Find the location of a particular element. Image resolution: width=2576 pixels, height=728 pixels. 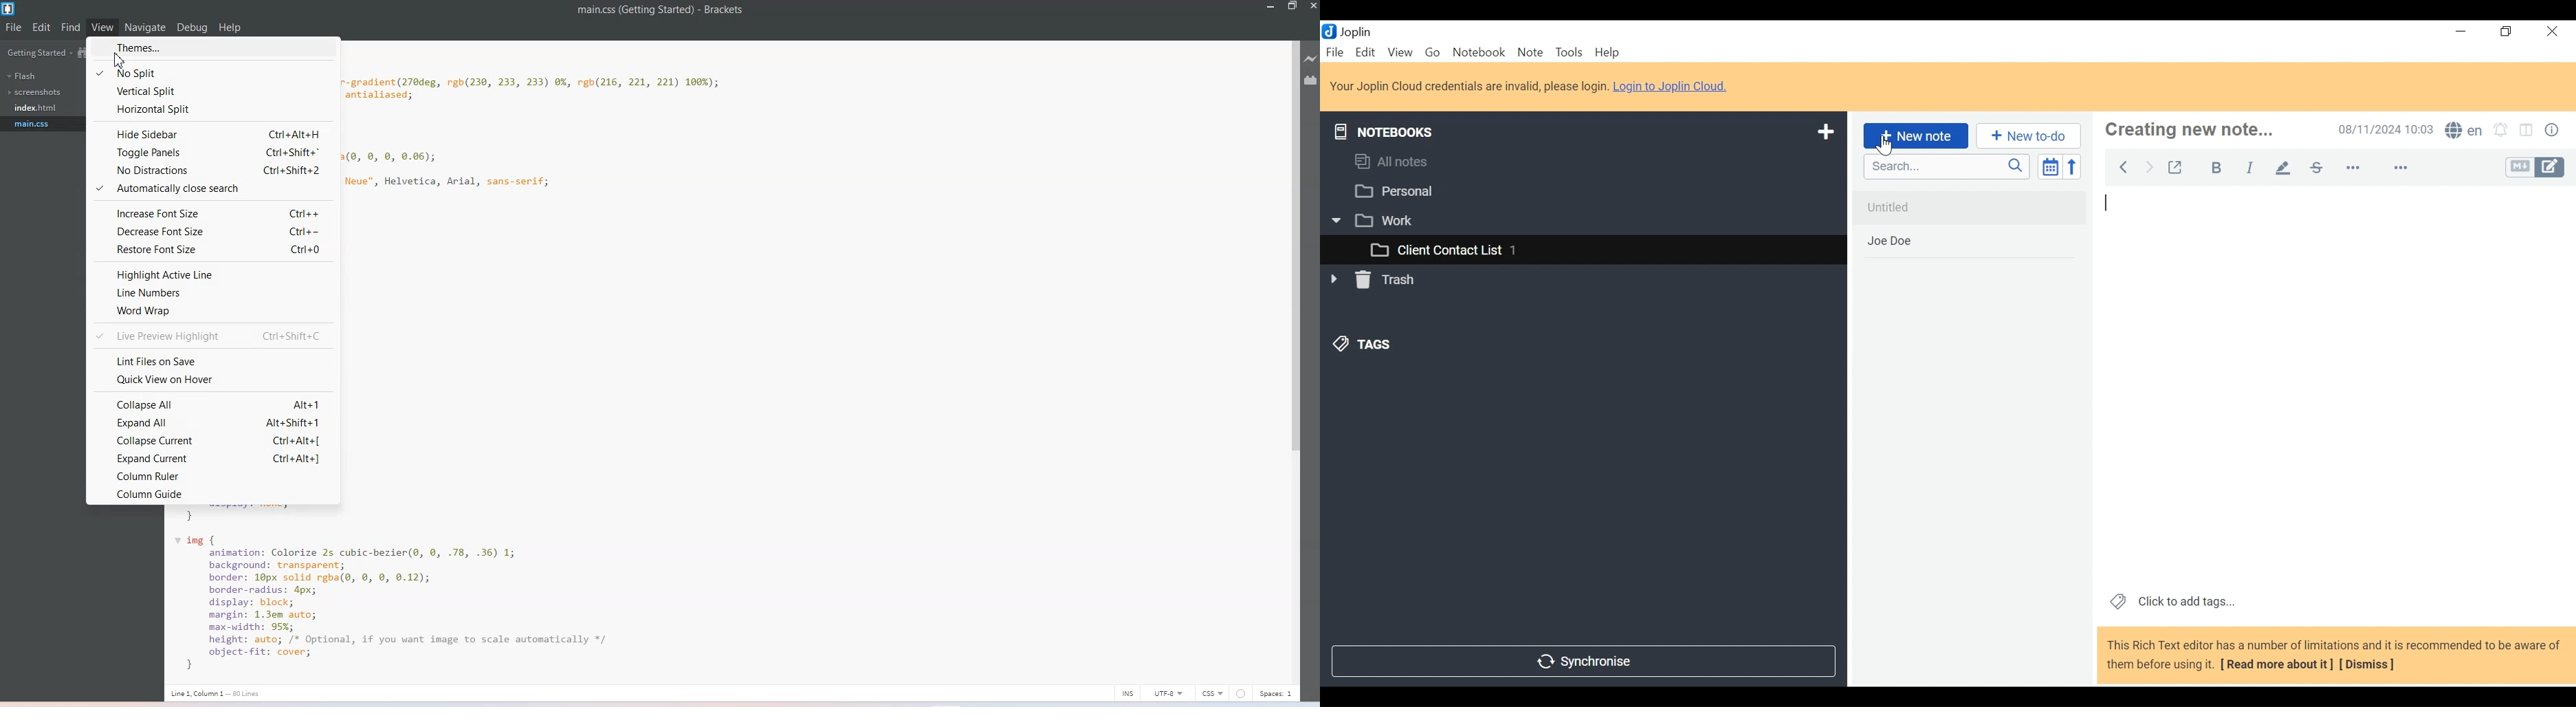

Cursor on Themes is located at coordinates (120, 61).